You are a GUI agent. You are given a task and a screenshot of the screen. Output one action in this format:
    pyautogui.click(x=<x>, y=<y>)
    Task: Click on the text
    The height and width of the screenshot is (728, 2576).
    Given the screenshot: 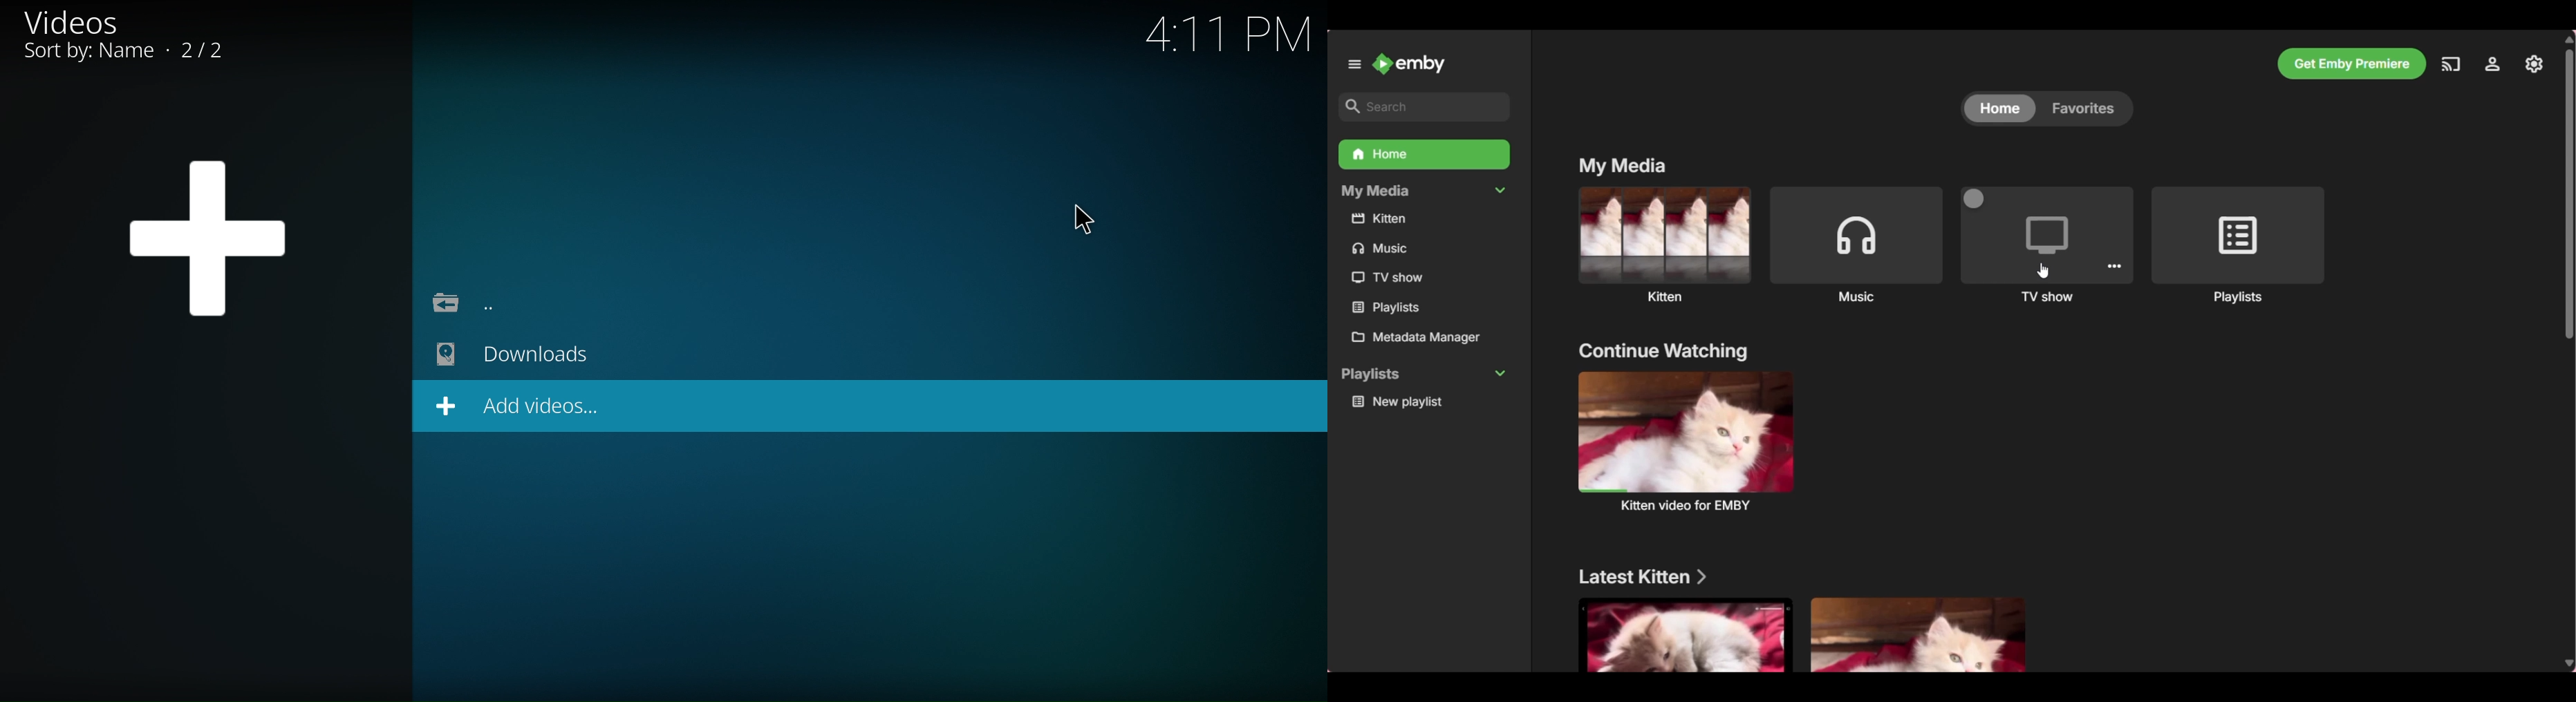 What is the action you would take?
    pyautogui.click(x=1690, y=506)
    